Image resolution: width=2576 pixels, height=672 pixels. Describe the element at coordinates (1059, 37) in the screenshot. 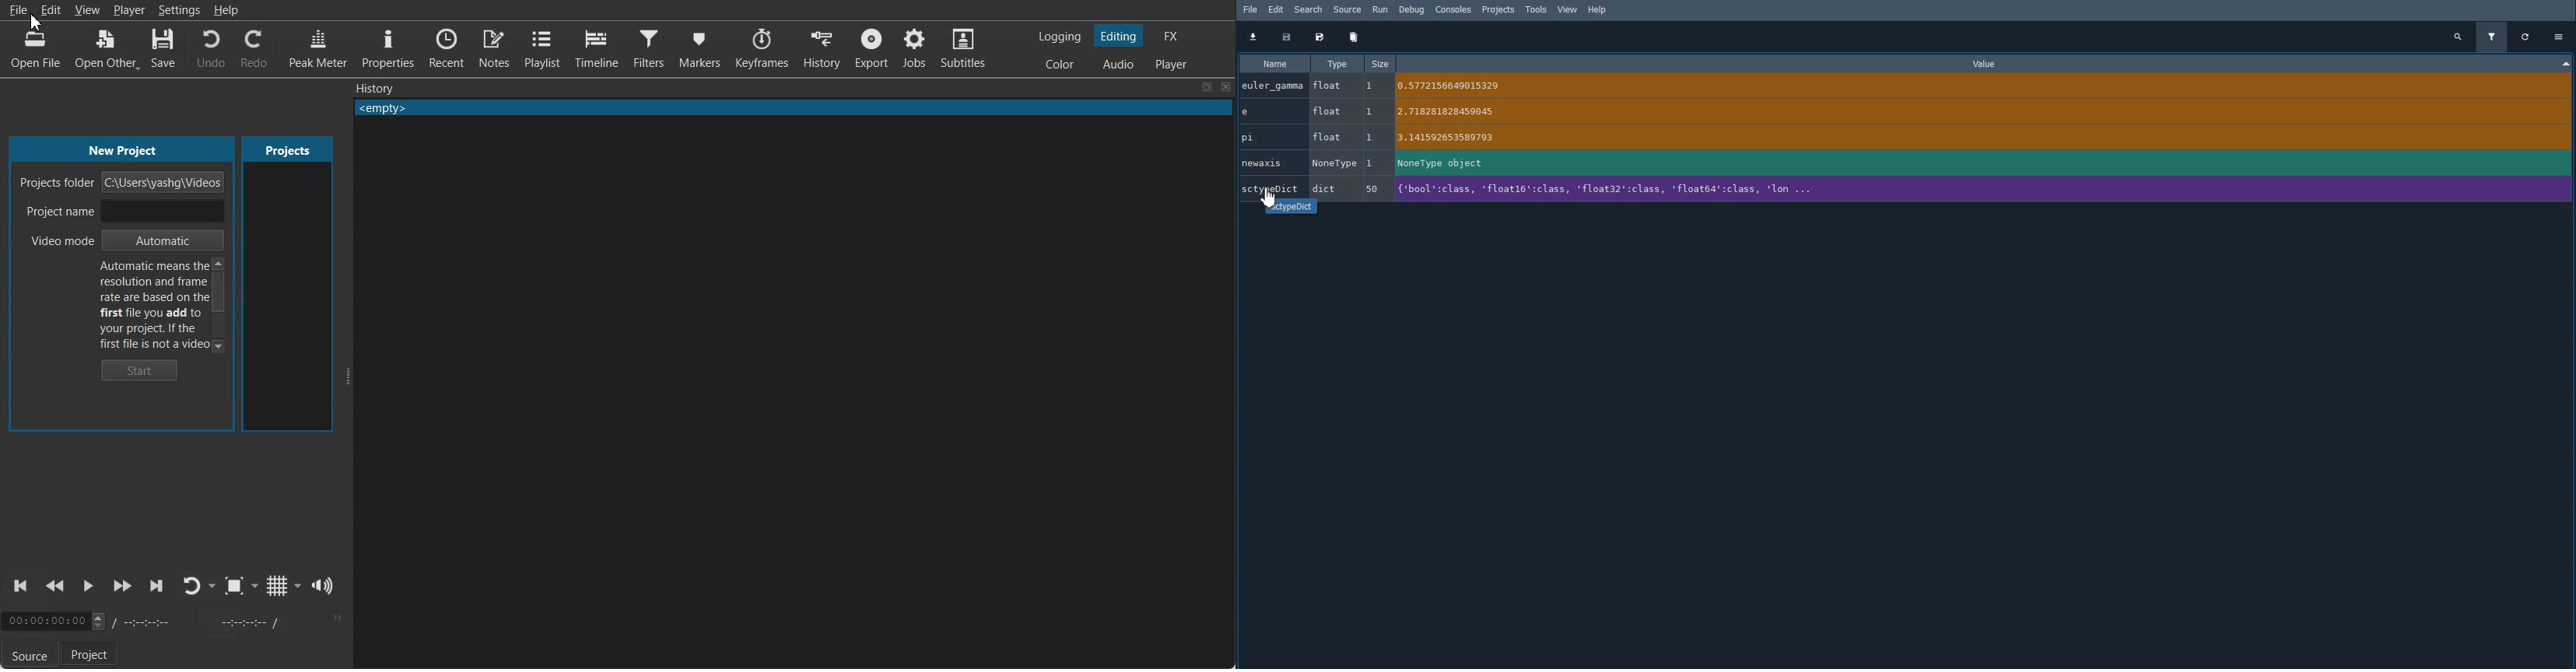

I see `Switching to Logging Layout` at that location.